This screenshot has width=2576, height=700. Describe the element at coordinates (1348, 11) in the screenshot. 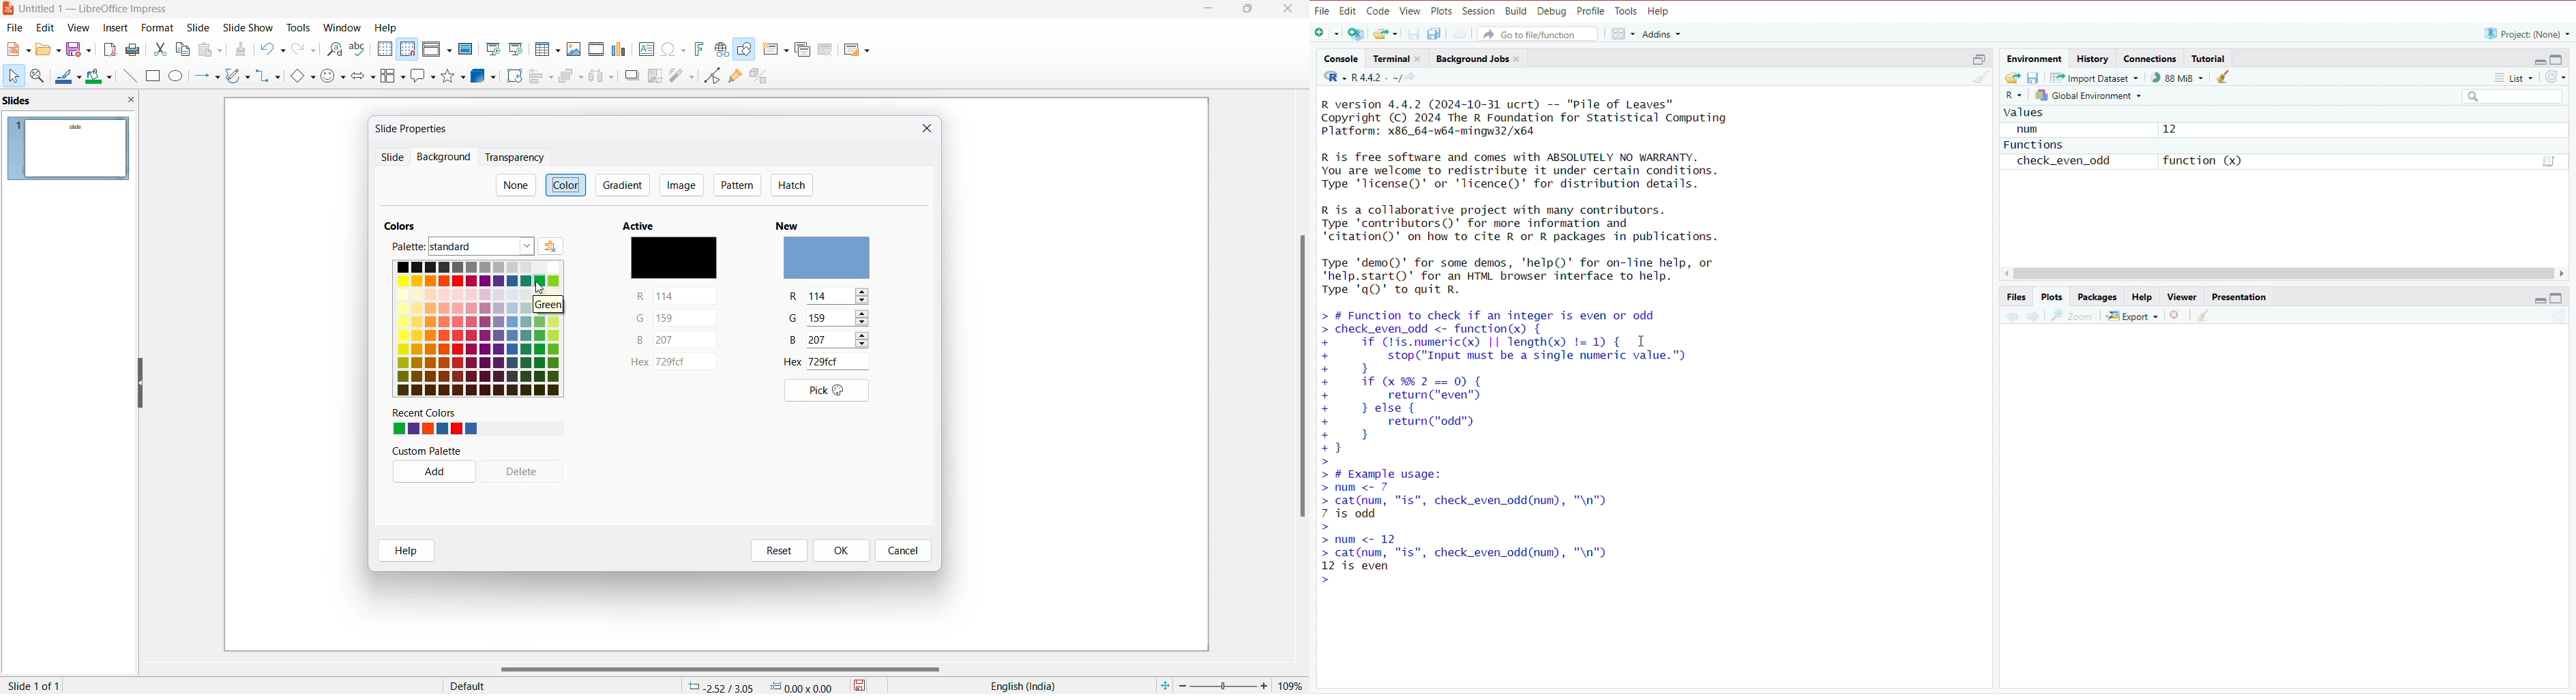

I see `edit` at that location.